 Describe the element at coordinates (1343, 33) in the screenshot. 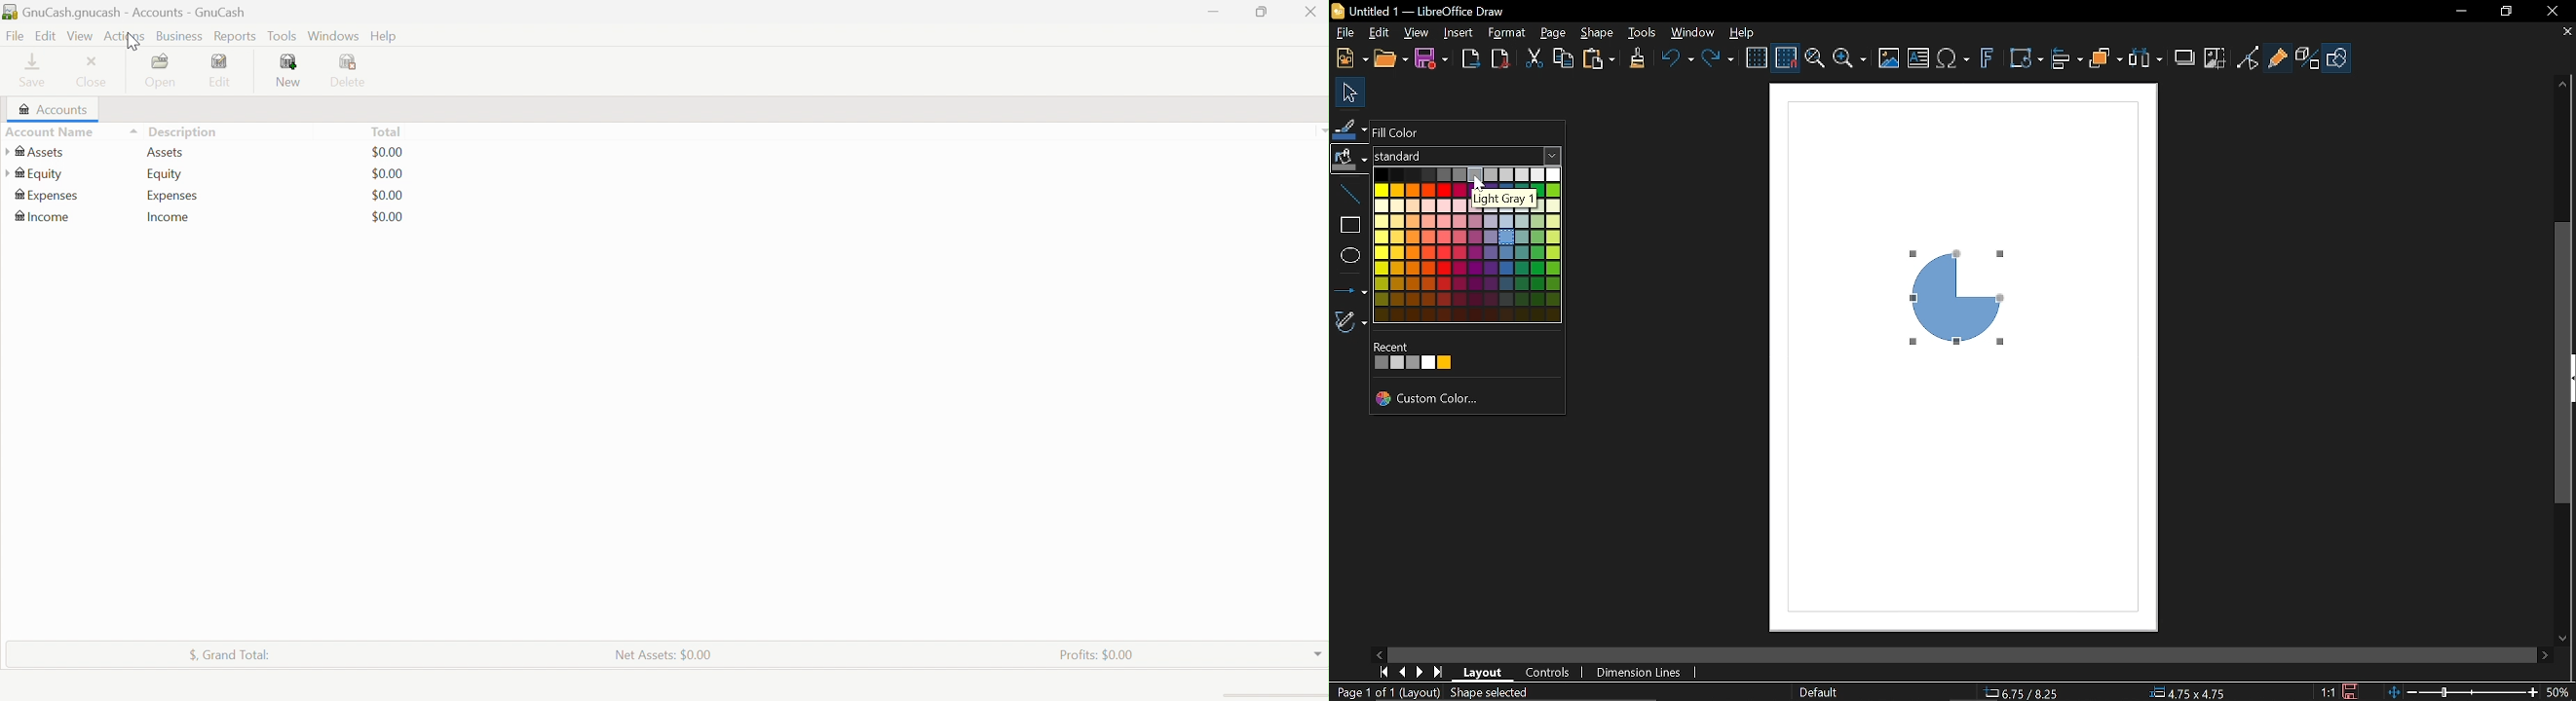

I see `File` at that location.